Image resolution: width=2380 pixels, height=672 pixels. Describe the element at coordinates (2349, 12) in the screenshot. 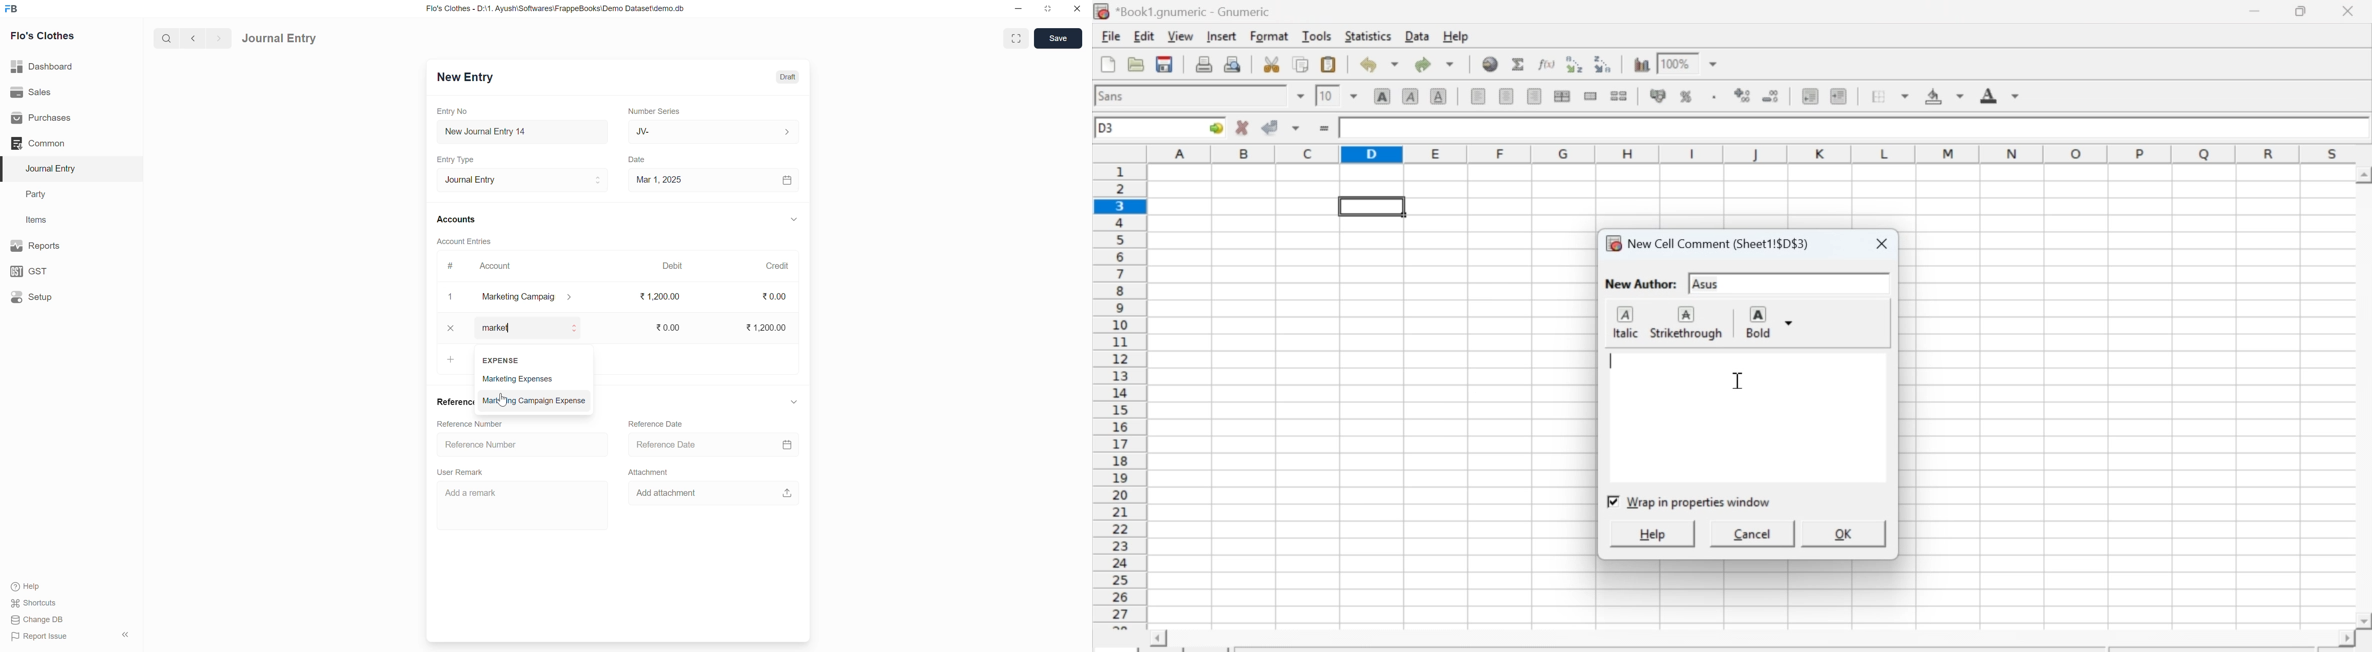

I see `Close` at that location.